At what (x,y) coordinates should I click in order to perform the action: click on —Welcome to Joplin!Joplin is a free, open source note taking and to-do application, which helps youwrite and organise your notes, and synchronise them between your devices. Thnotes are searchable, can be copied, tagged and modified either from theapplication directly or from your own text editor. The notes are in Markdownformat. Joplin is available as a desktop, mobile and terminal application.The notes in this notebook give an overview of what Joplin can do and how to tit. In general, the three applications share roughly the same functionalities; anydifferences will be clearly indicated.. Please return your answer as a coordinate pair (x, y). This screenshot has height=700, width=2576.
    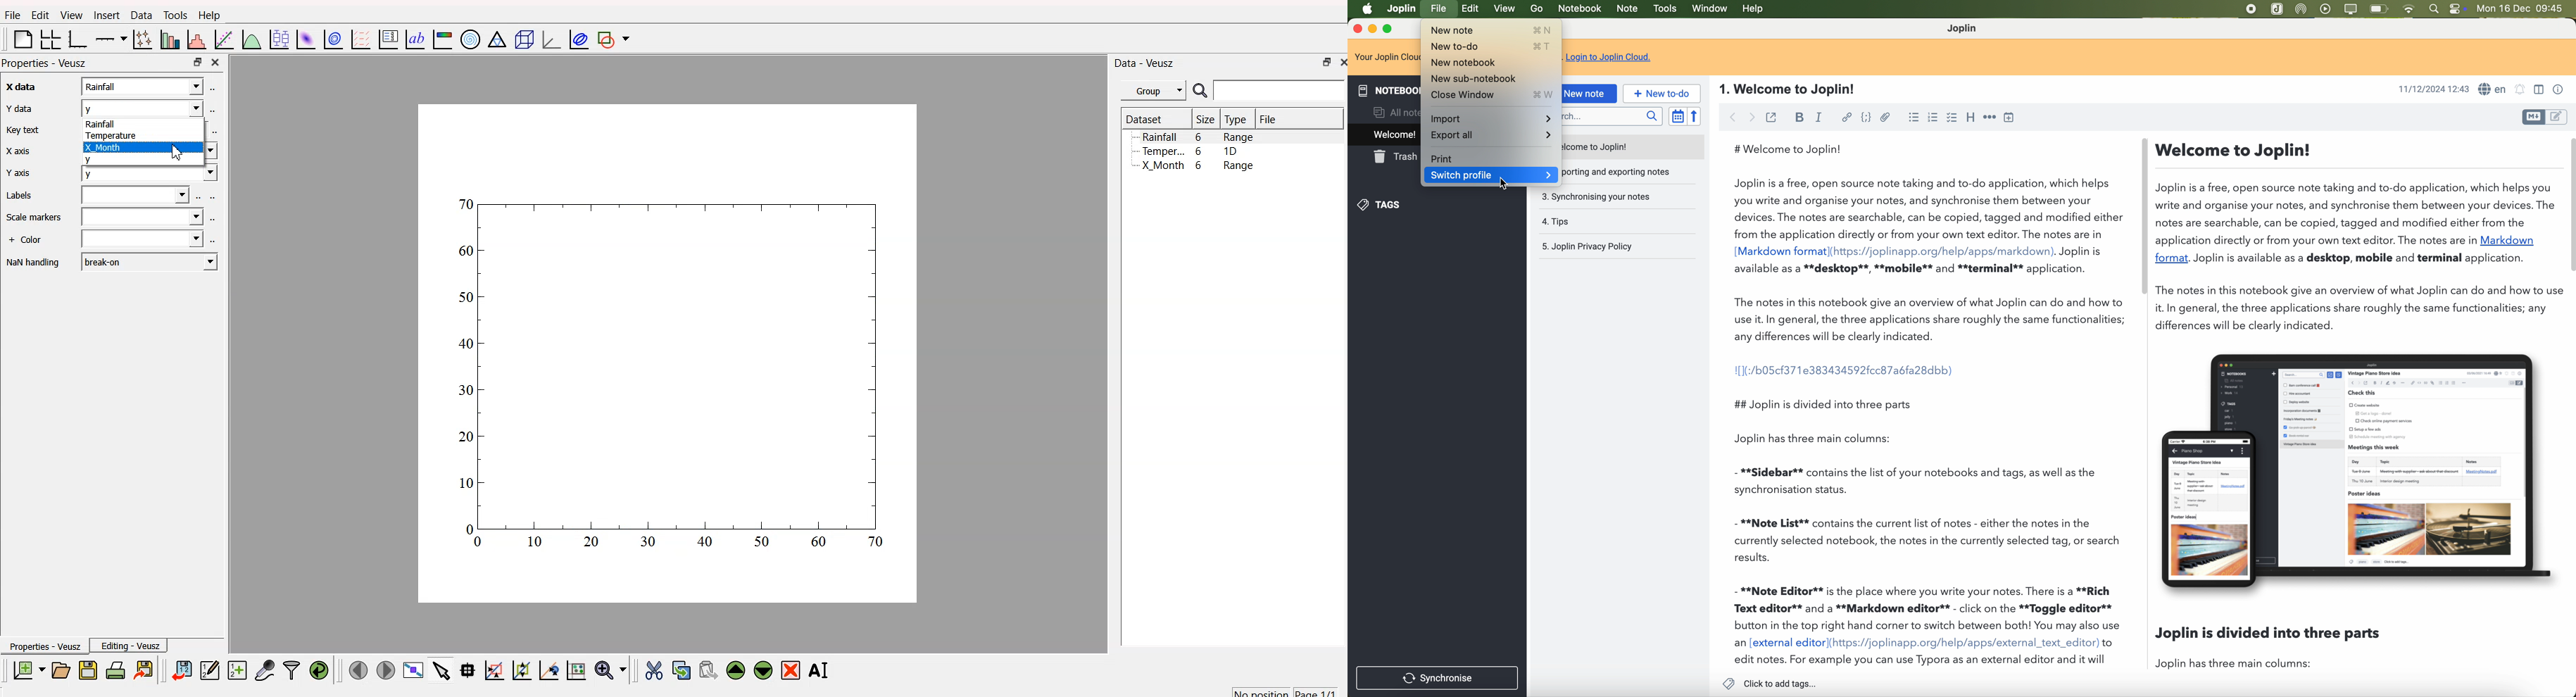
    Looking at the image, I should click on (2353, 239).